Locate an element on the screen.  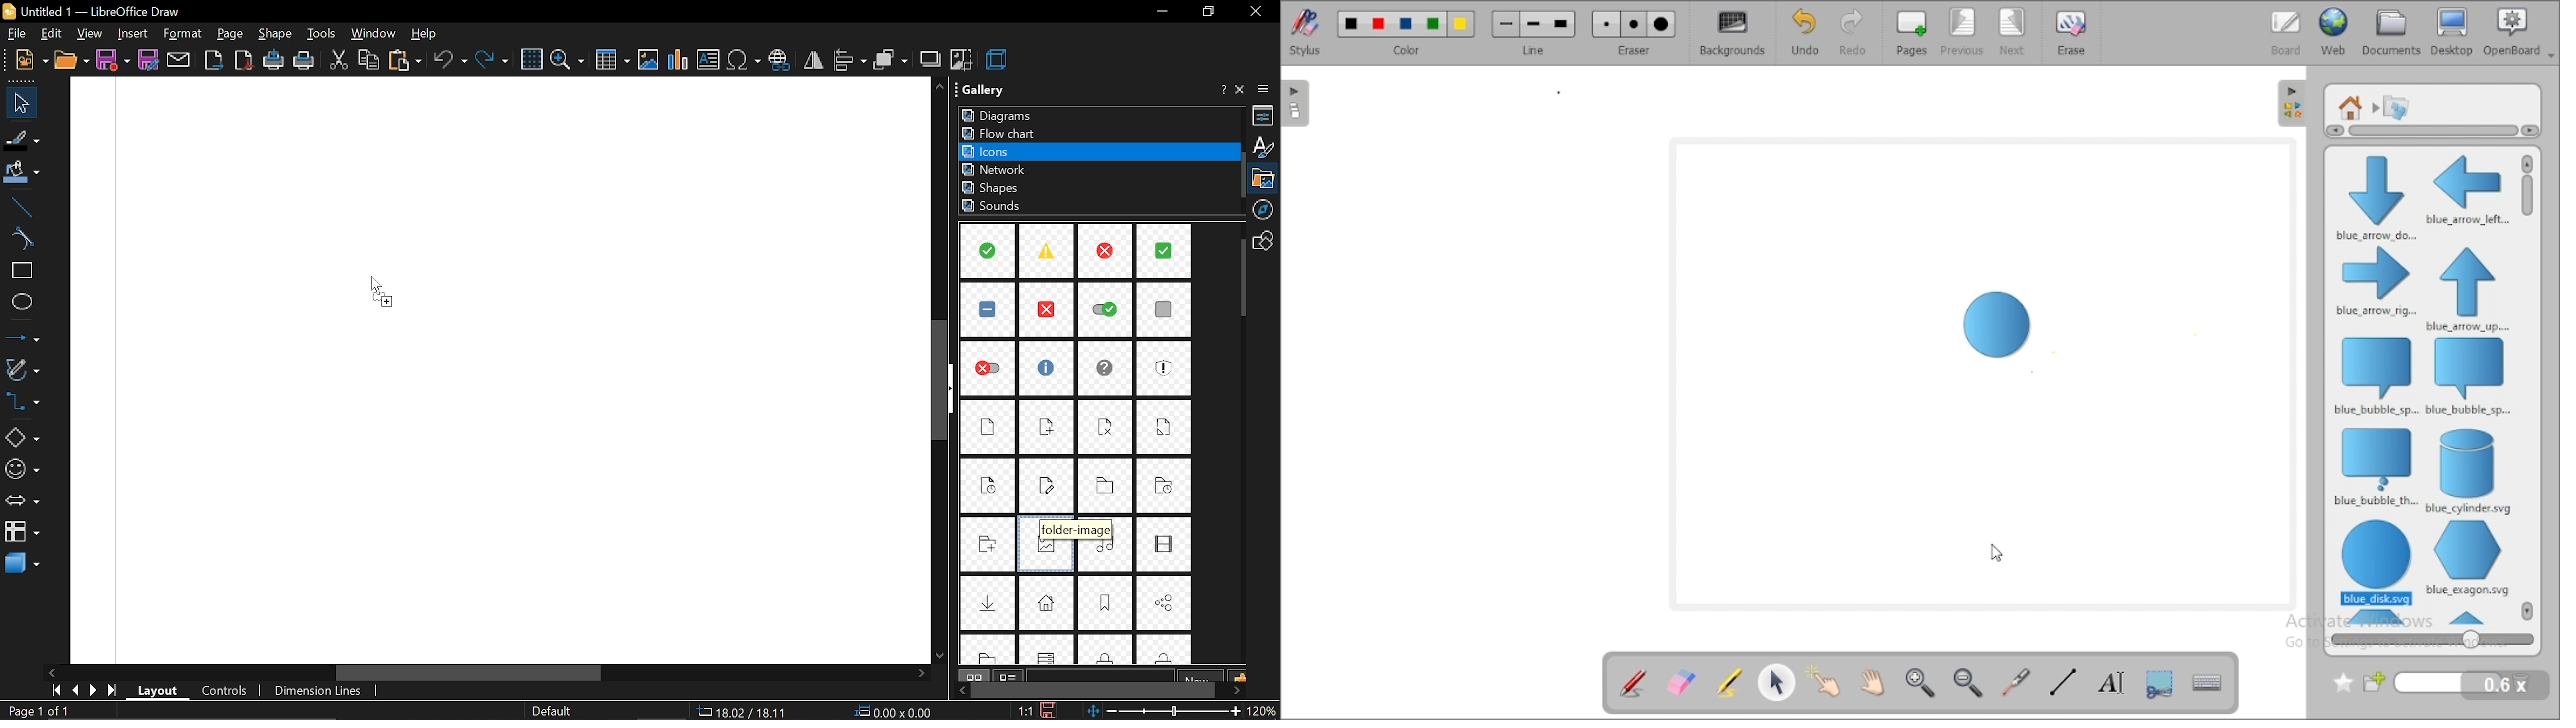
navigation is located at coordinates (1266, 209).